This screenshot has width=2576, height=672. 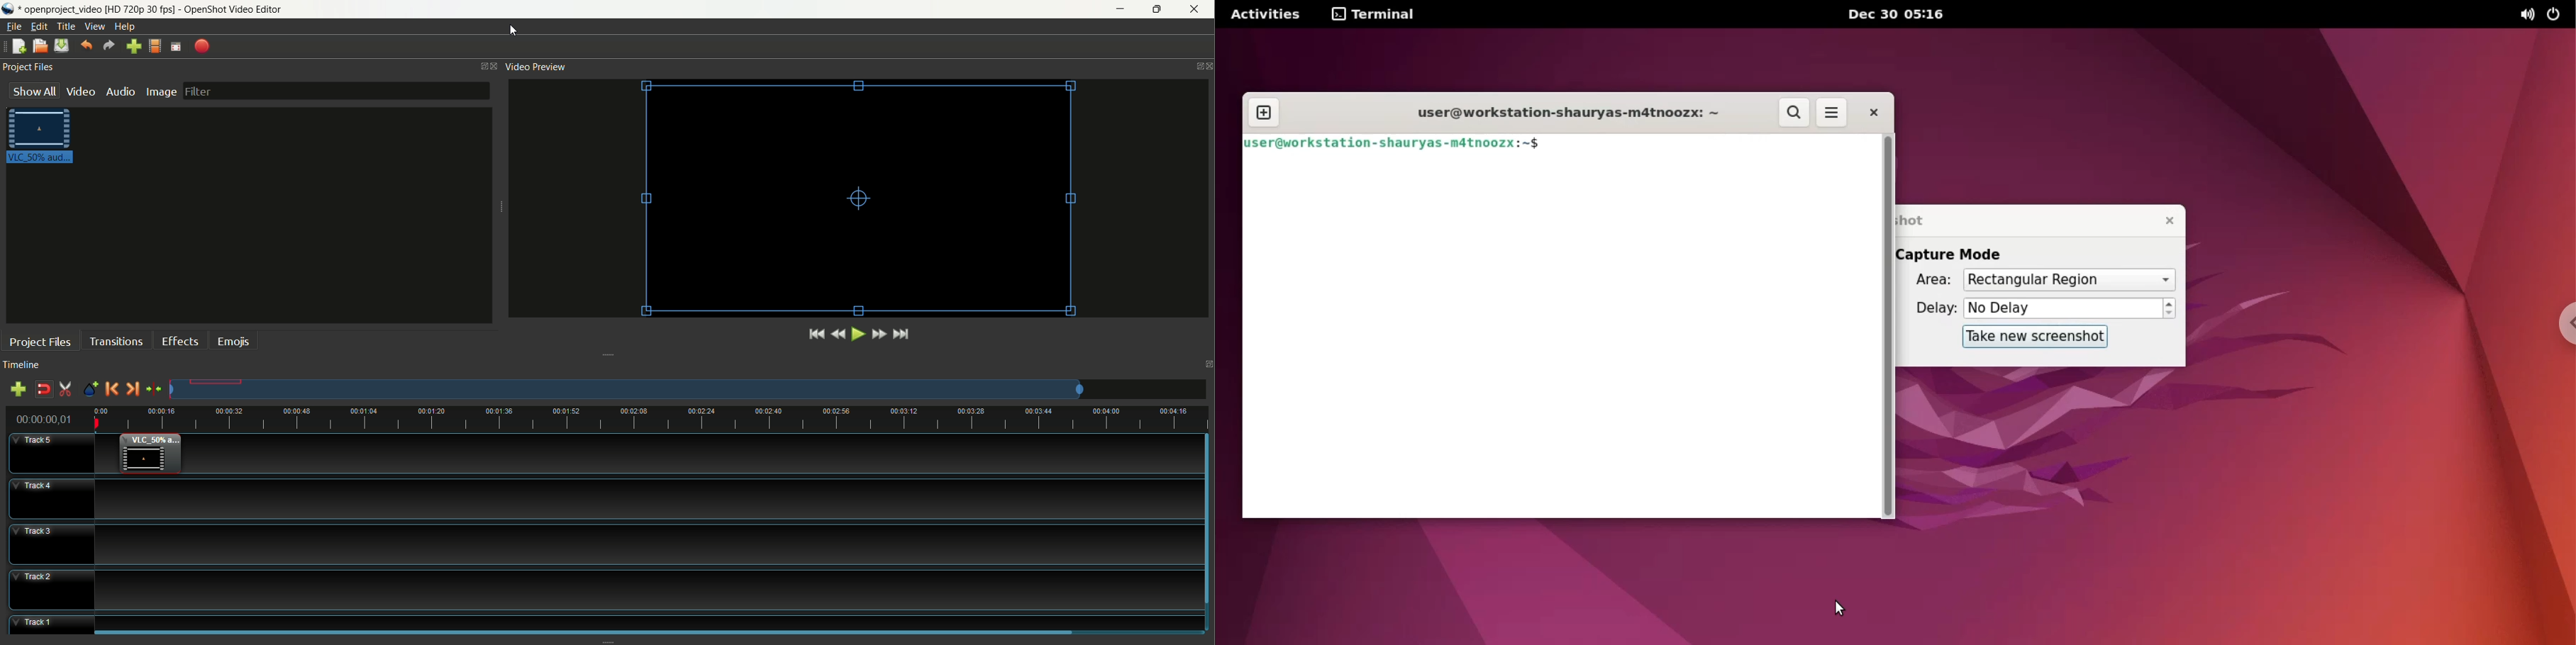 I want to click on export video, so click(x=201, y=46).